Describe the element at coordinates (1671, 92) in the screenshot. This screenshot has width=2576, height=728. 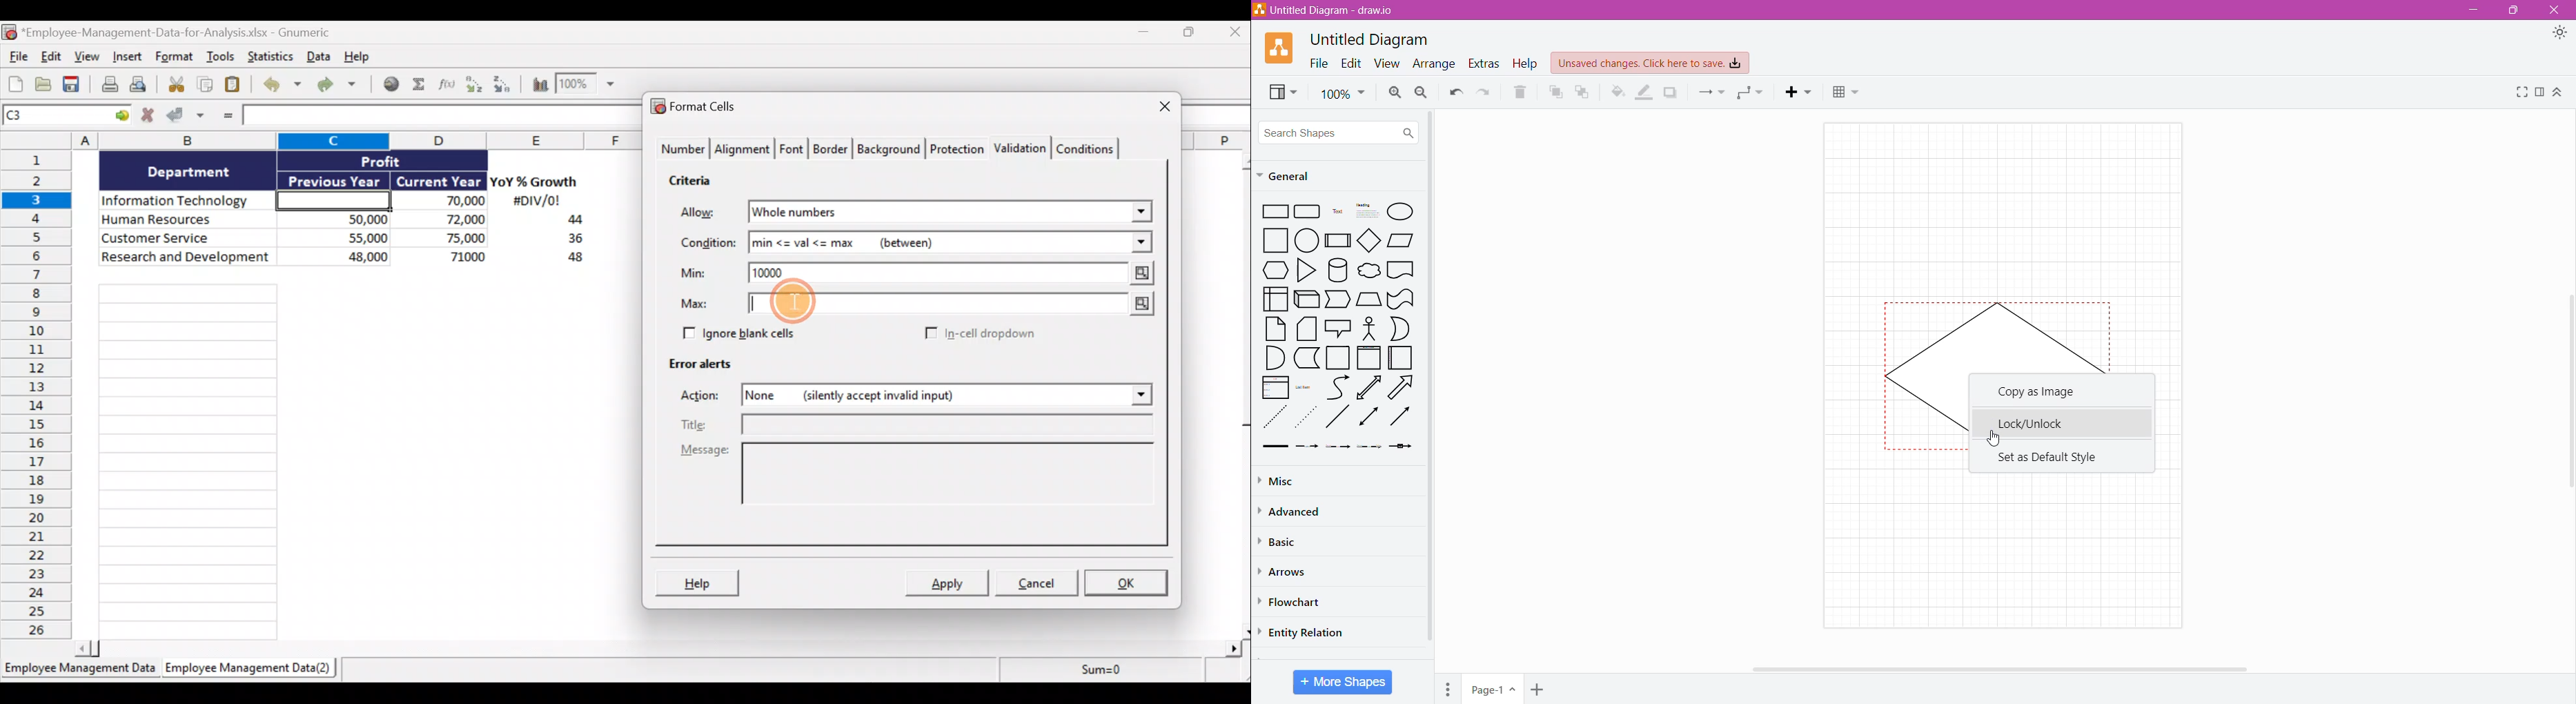
I see `Shadow` at that location.